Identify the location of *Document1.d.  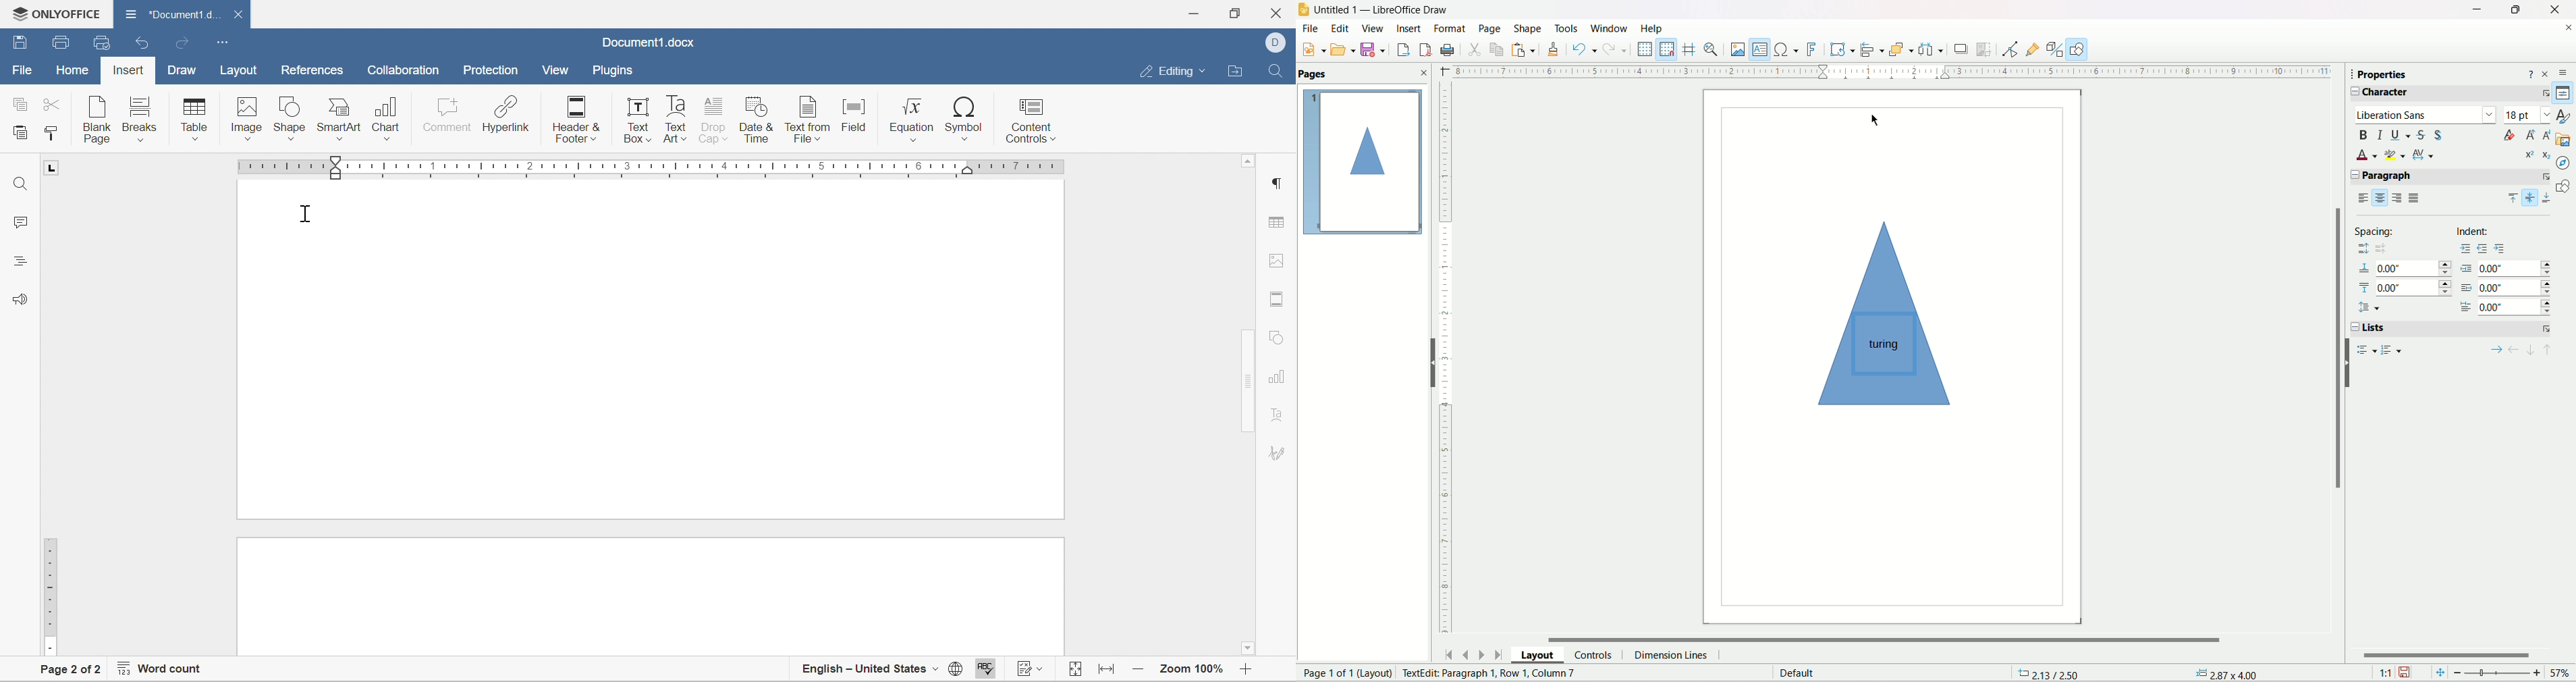
(184, 15).